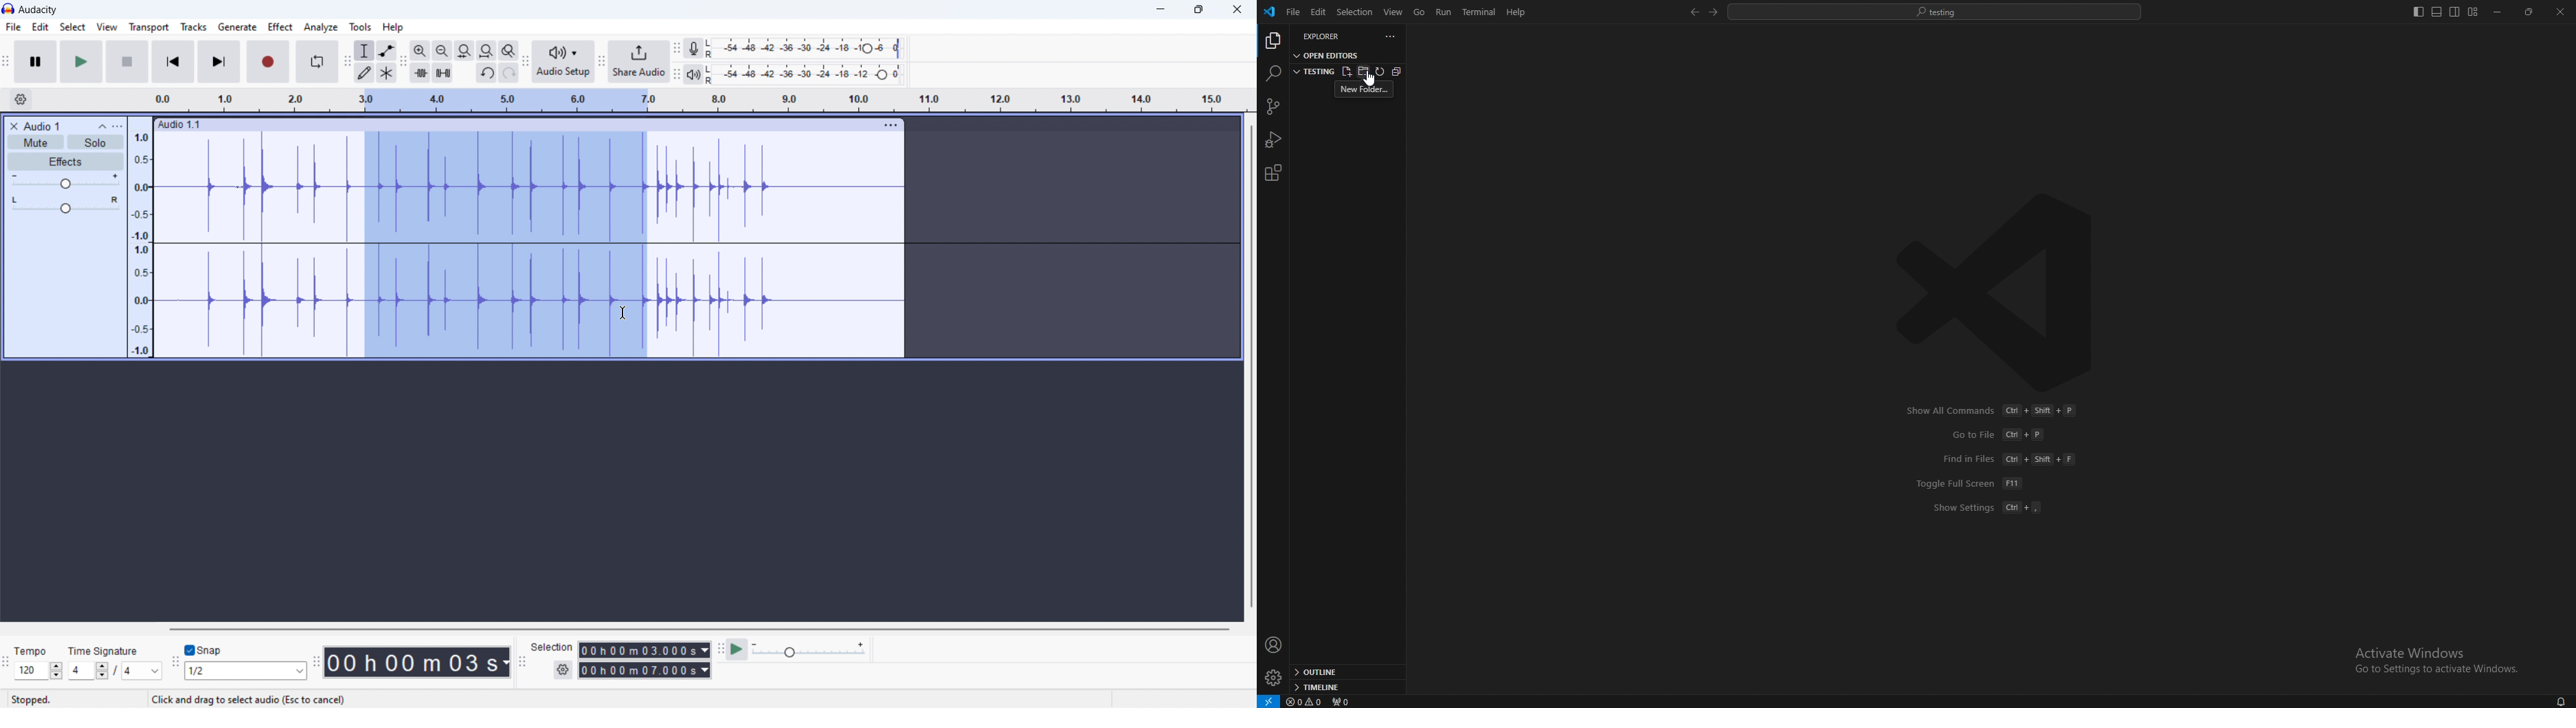 This screenshot has width=2576, height=728. Describe the element at coordinates (720, 650) in the screenshot. I see `play at speed toolbar` at that location.